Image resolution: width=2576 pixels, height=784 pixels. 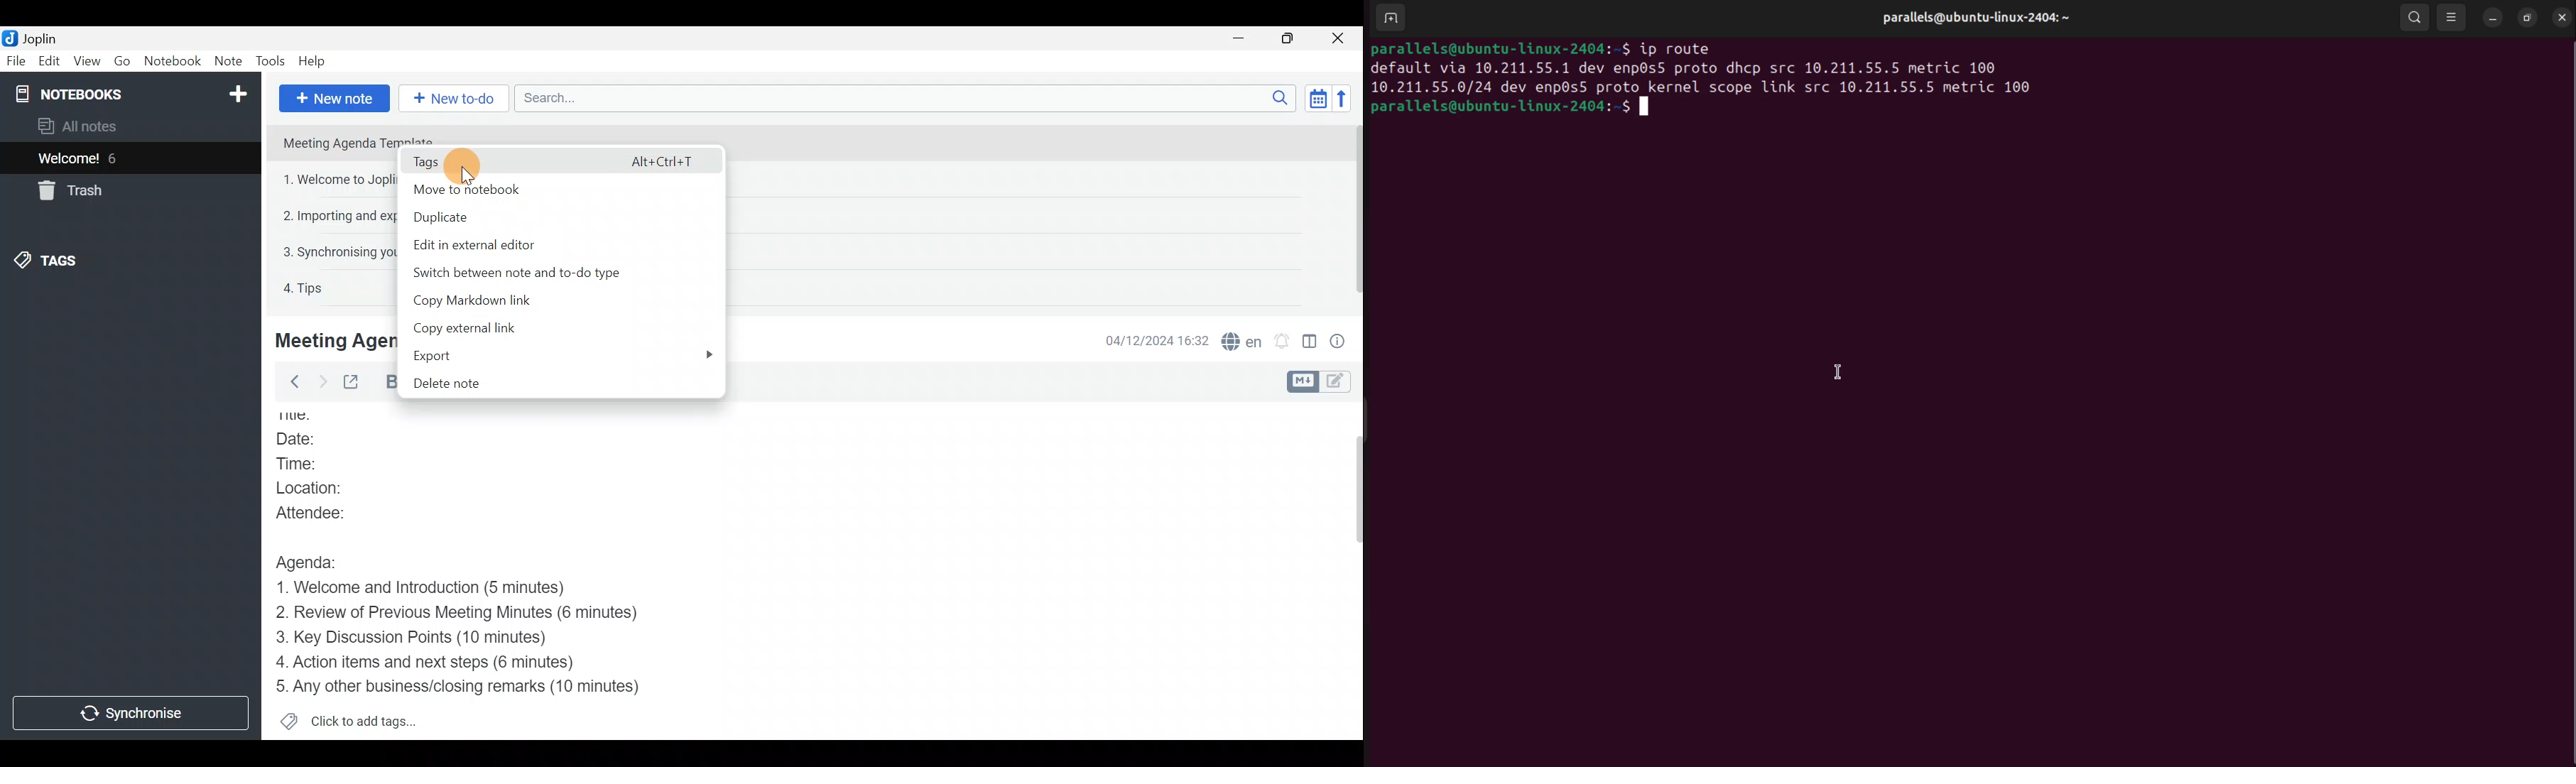 I want to click on New to-do, so click(x=447, y=95).